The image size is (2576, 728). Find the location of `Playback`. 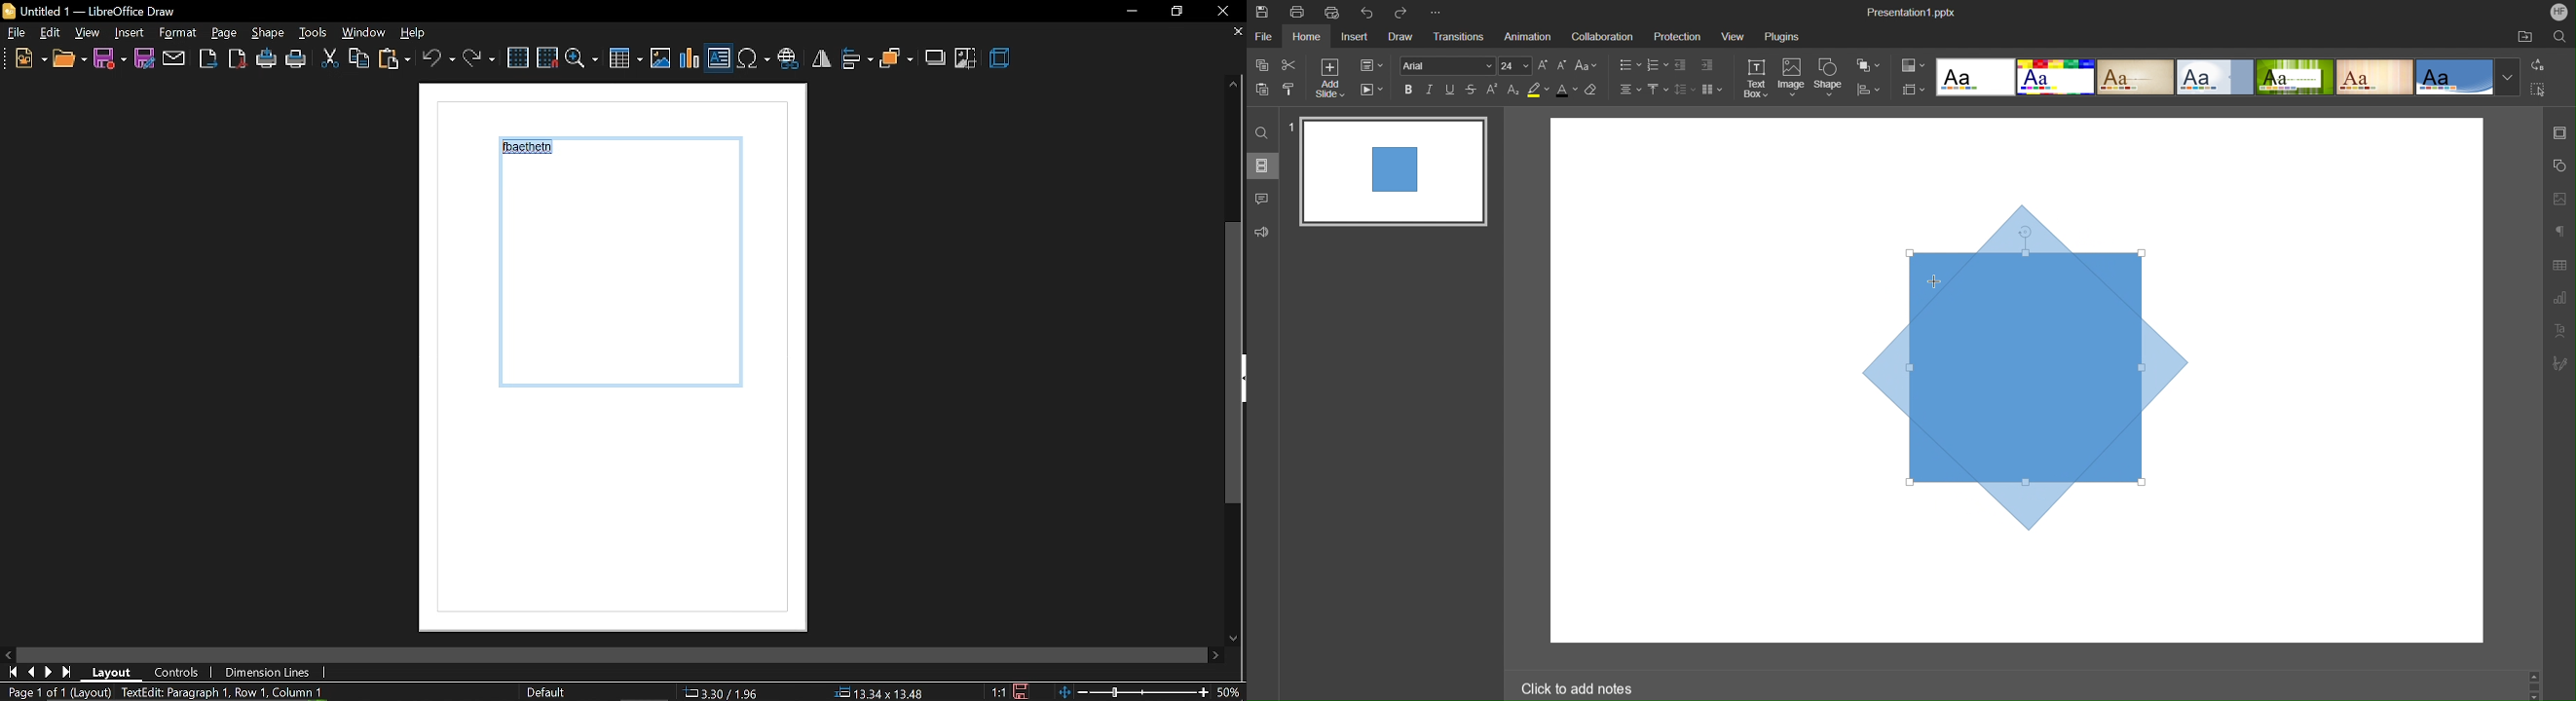

Playback is located at coordinates (1372, 90).